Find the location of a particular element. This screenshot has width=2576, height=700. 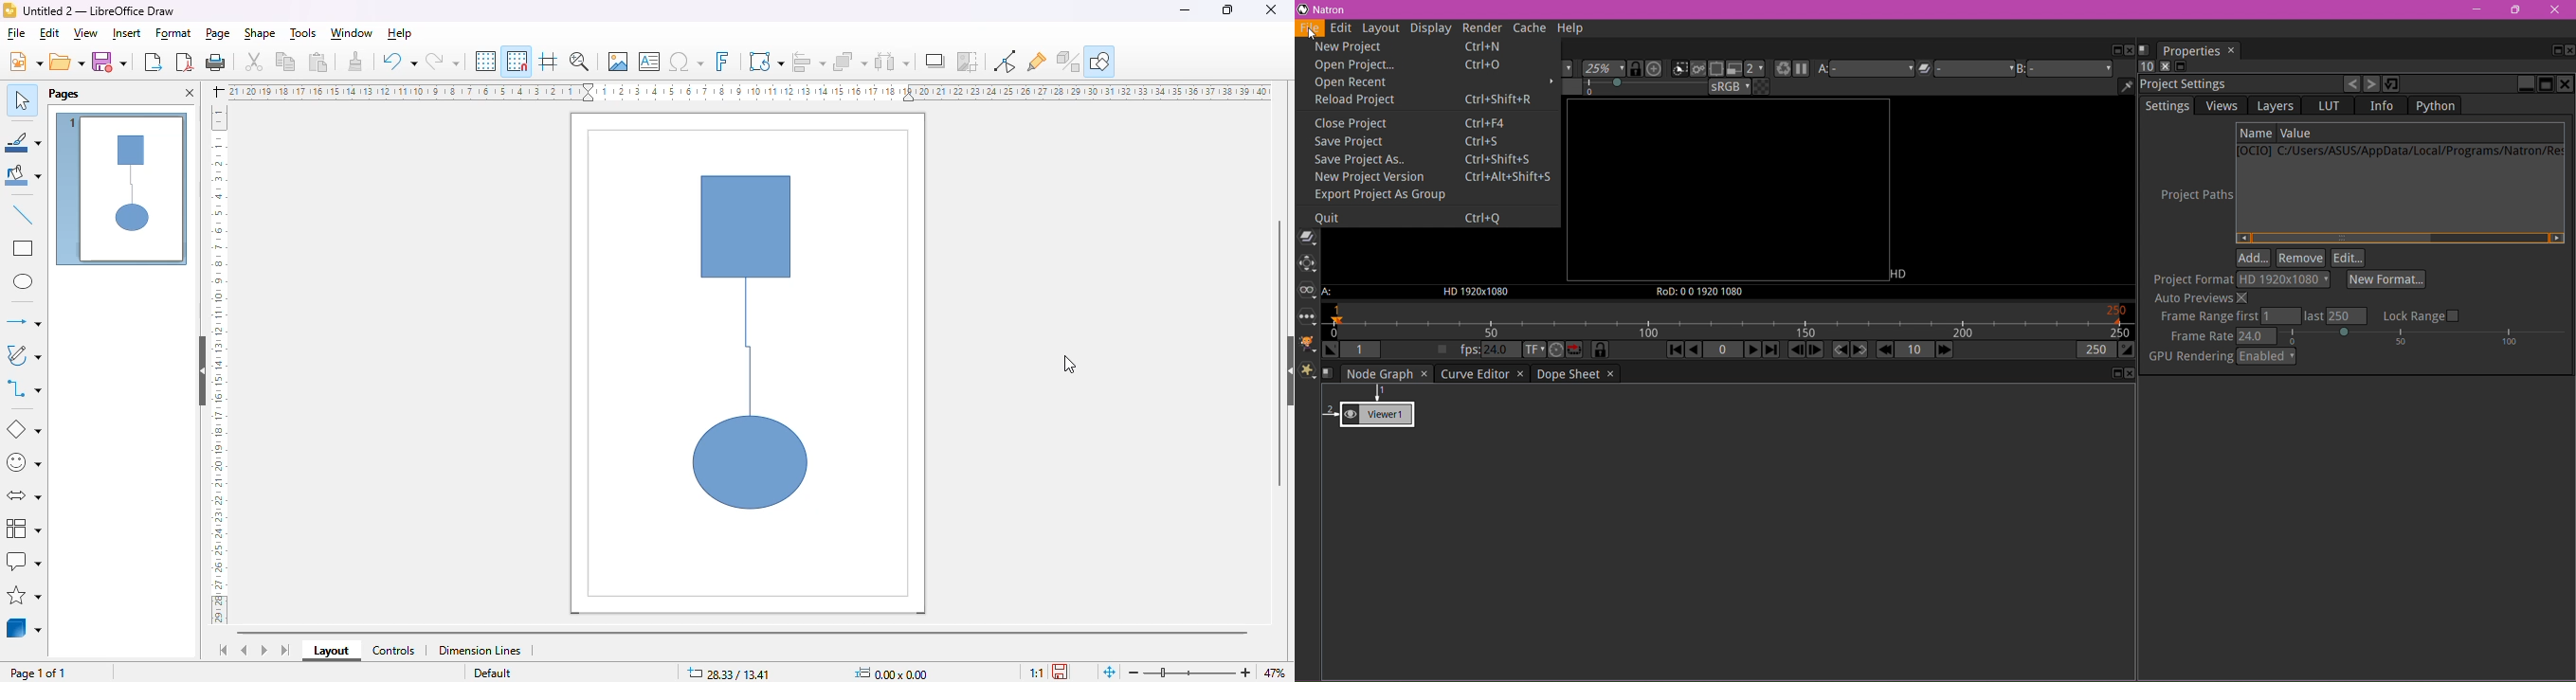

copy is located at coordinates (285, 62).